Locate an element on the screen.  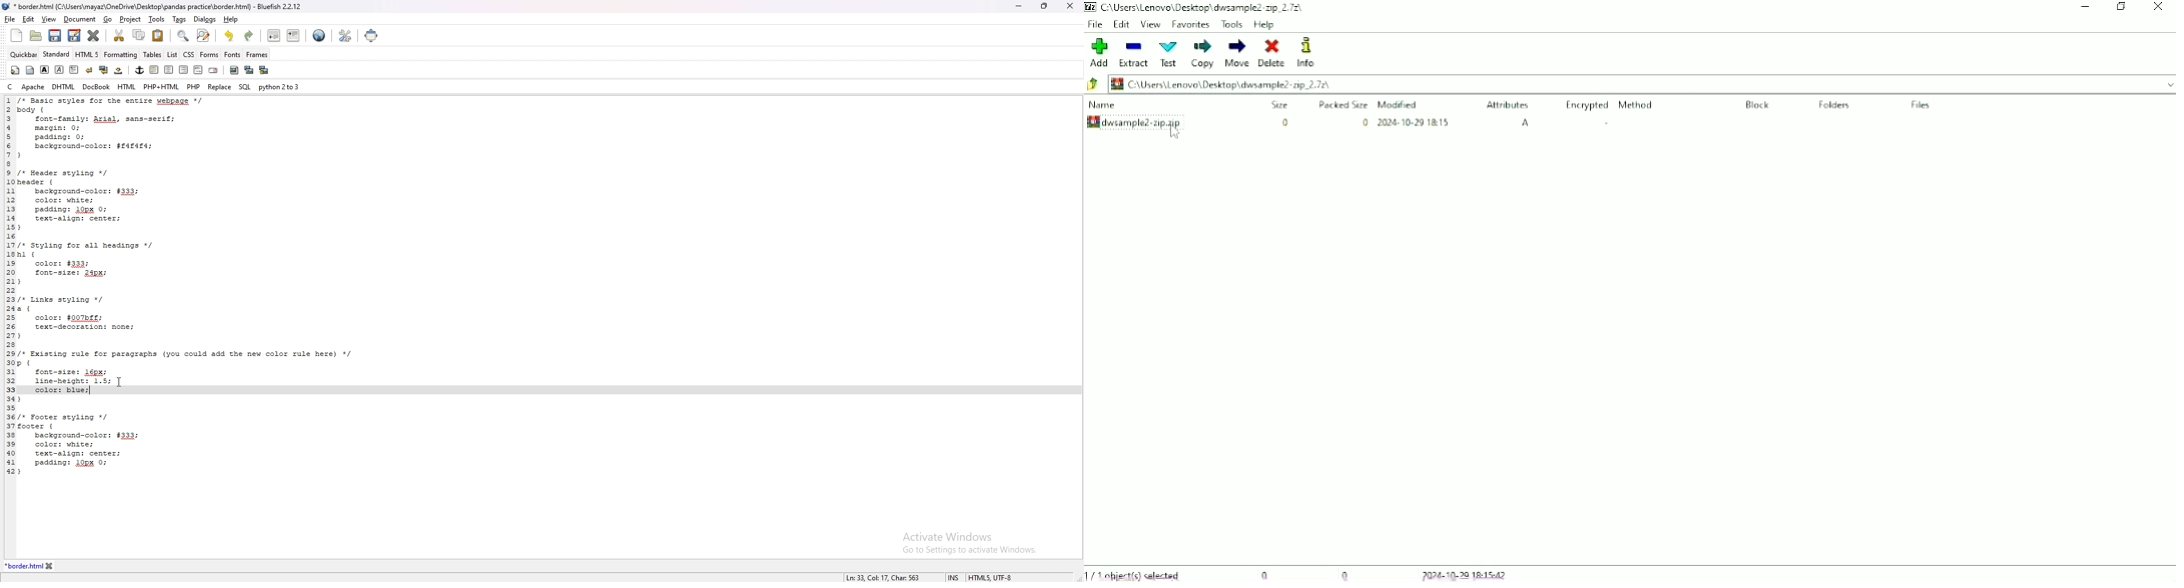
c is located at coordinates (11, 87).